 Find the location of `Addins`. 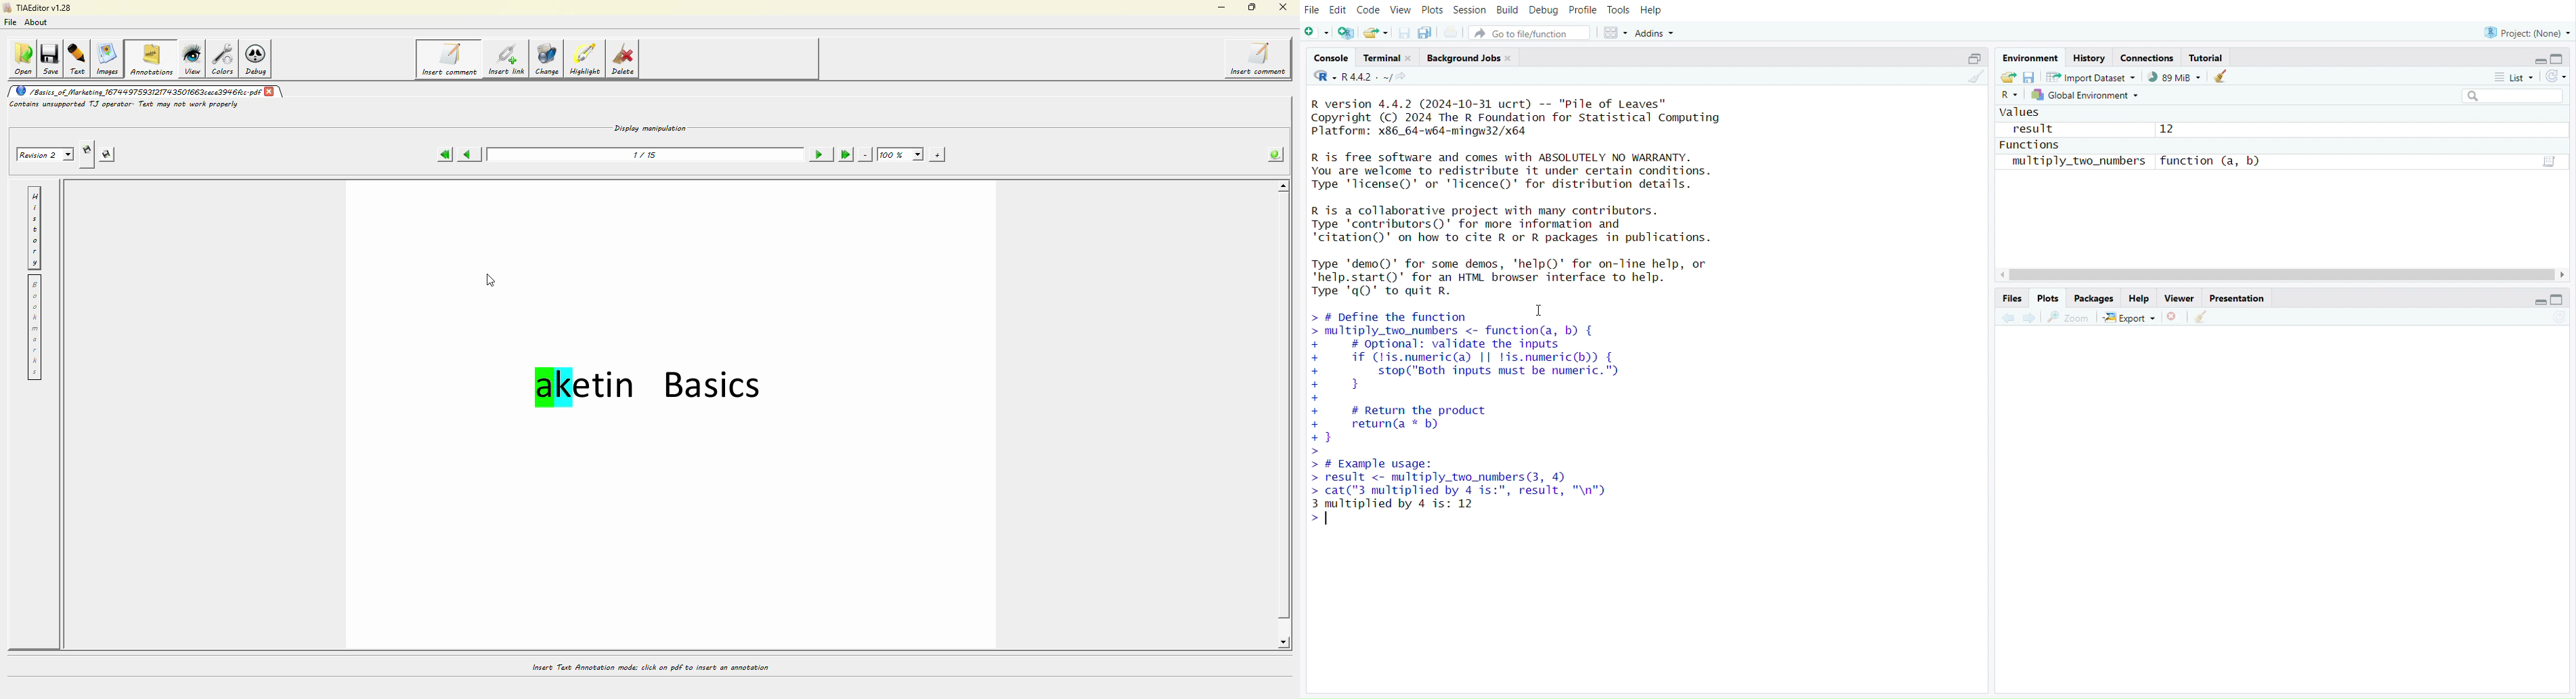

Addins is located at coordinates (1660, 32).